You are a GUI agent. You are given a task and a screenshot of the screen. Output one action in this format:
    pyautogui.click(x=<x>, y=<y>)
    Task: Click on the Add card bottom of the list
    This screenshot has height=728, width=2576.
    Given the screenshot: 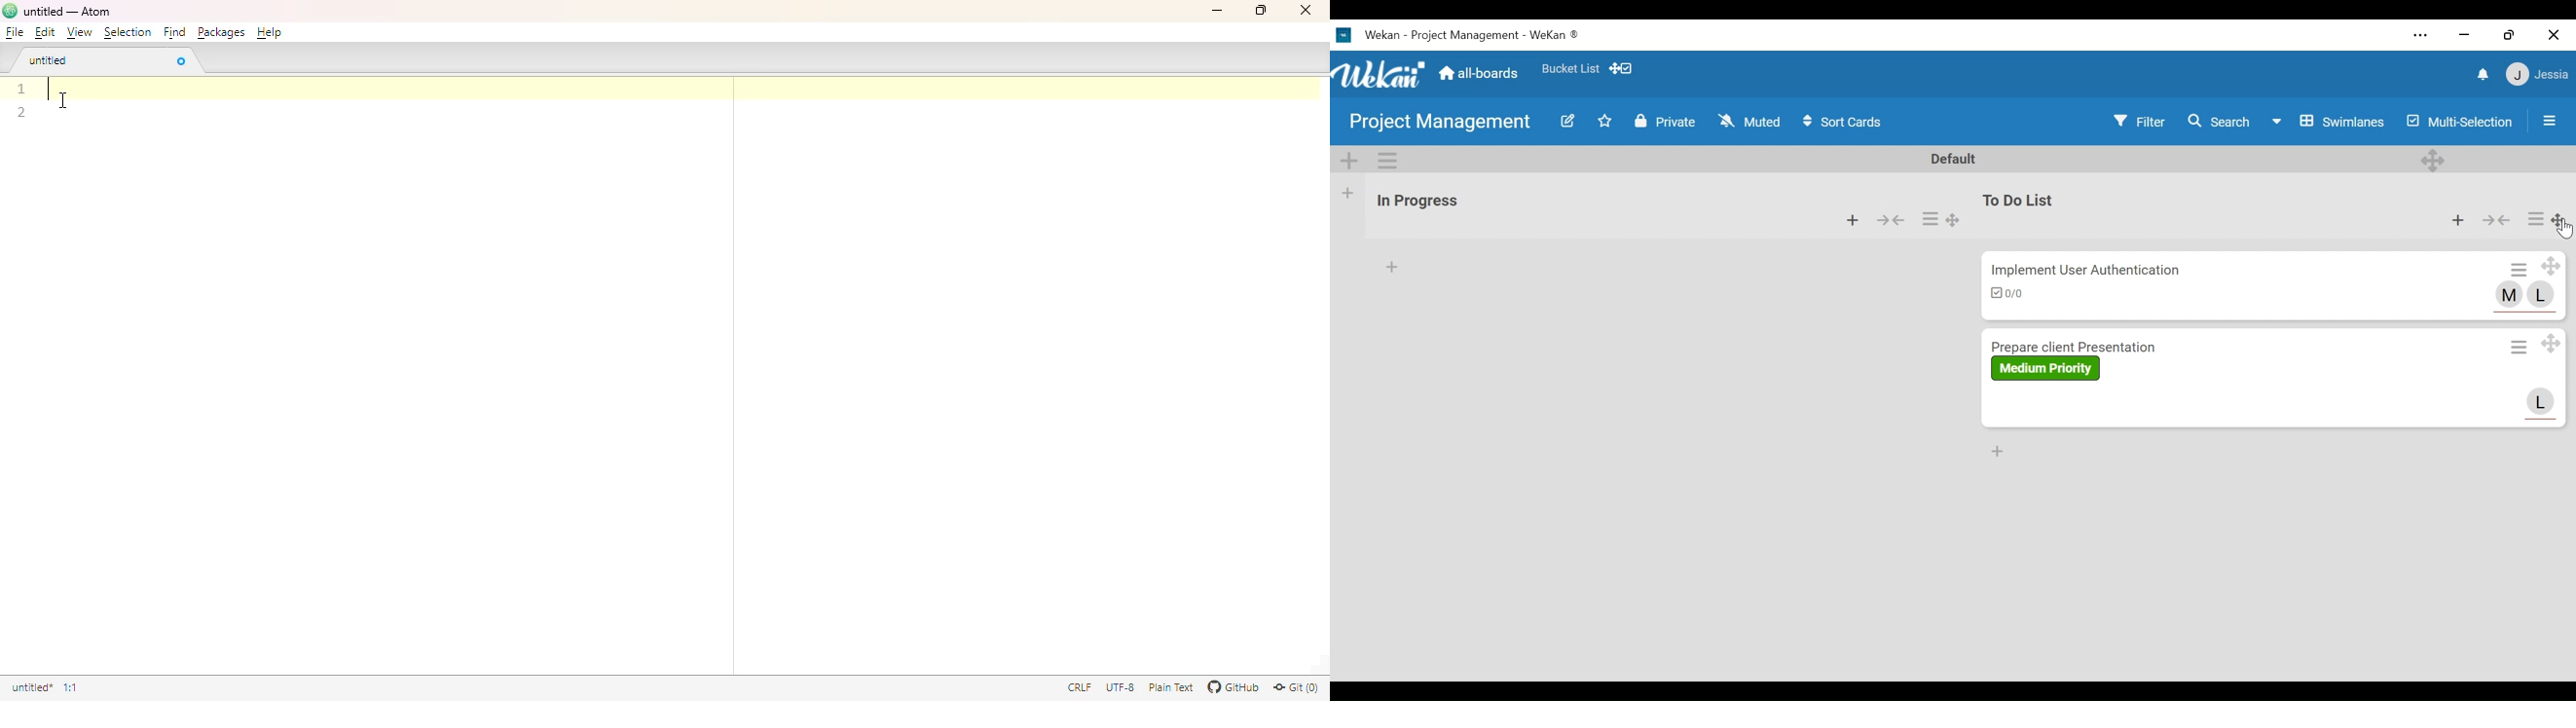 What is the action you would take?
    pyautogui.click(x=1995, y=452)
    